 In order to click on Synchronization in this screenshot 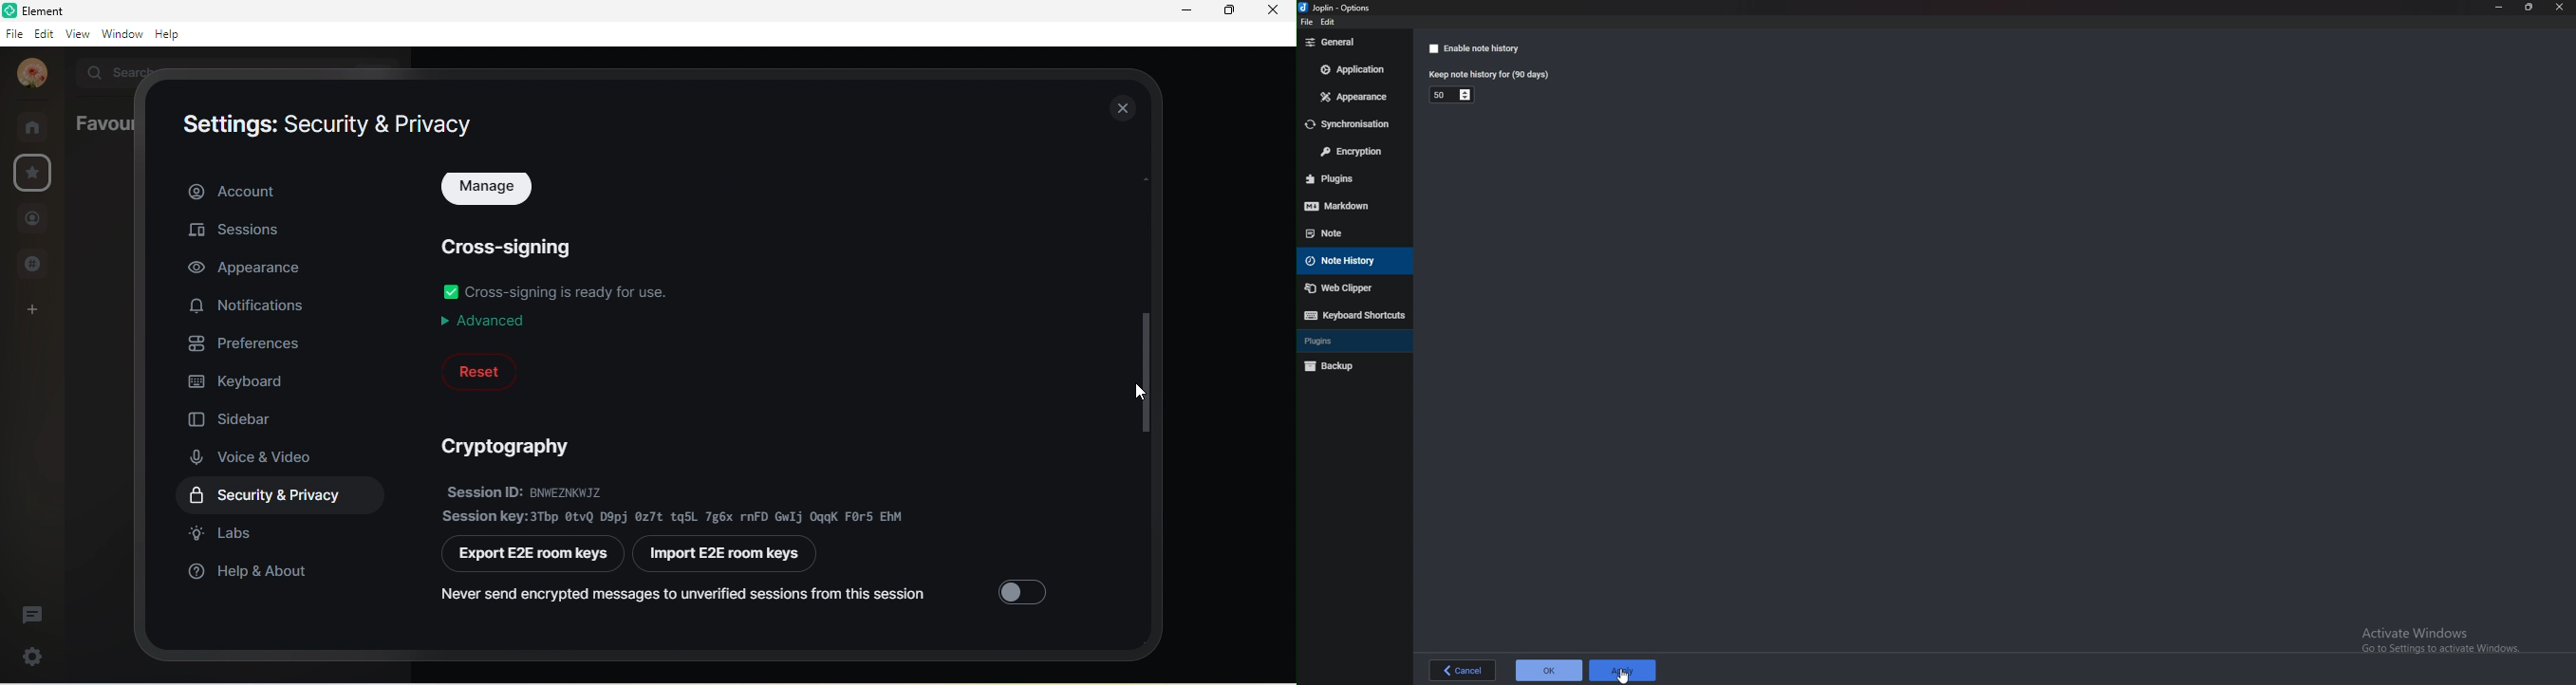, I will do `click(1353, 125)`.